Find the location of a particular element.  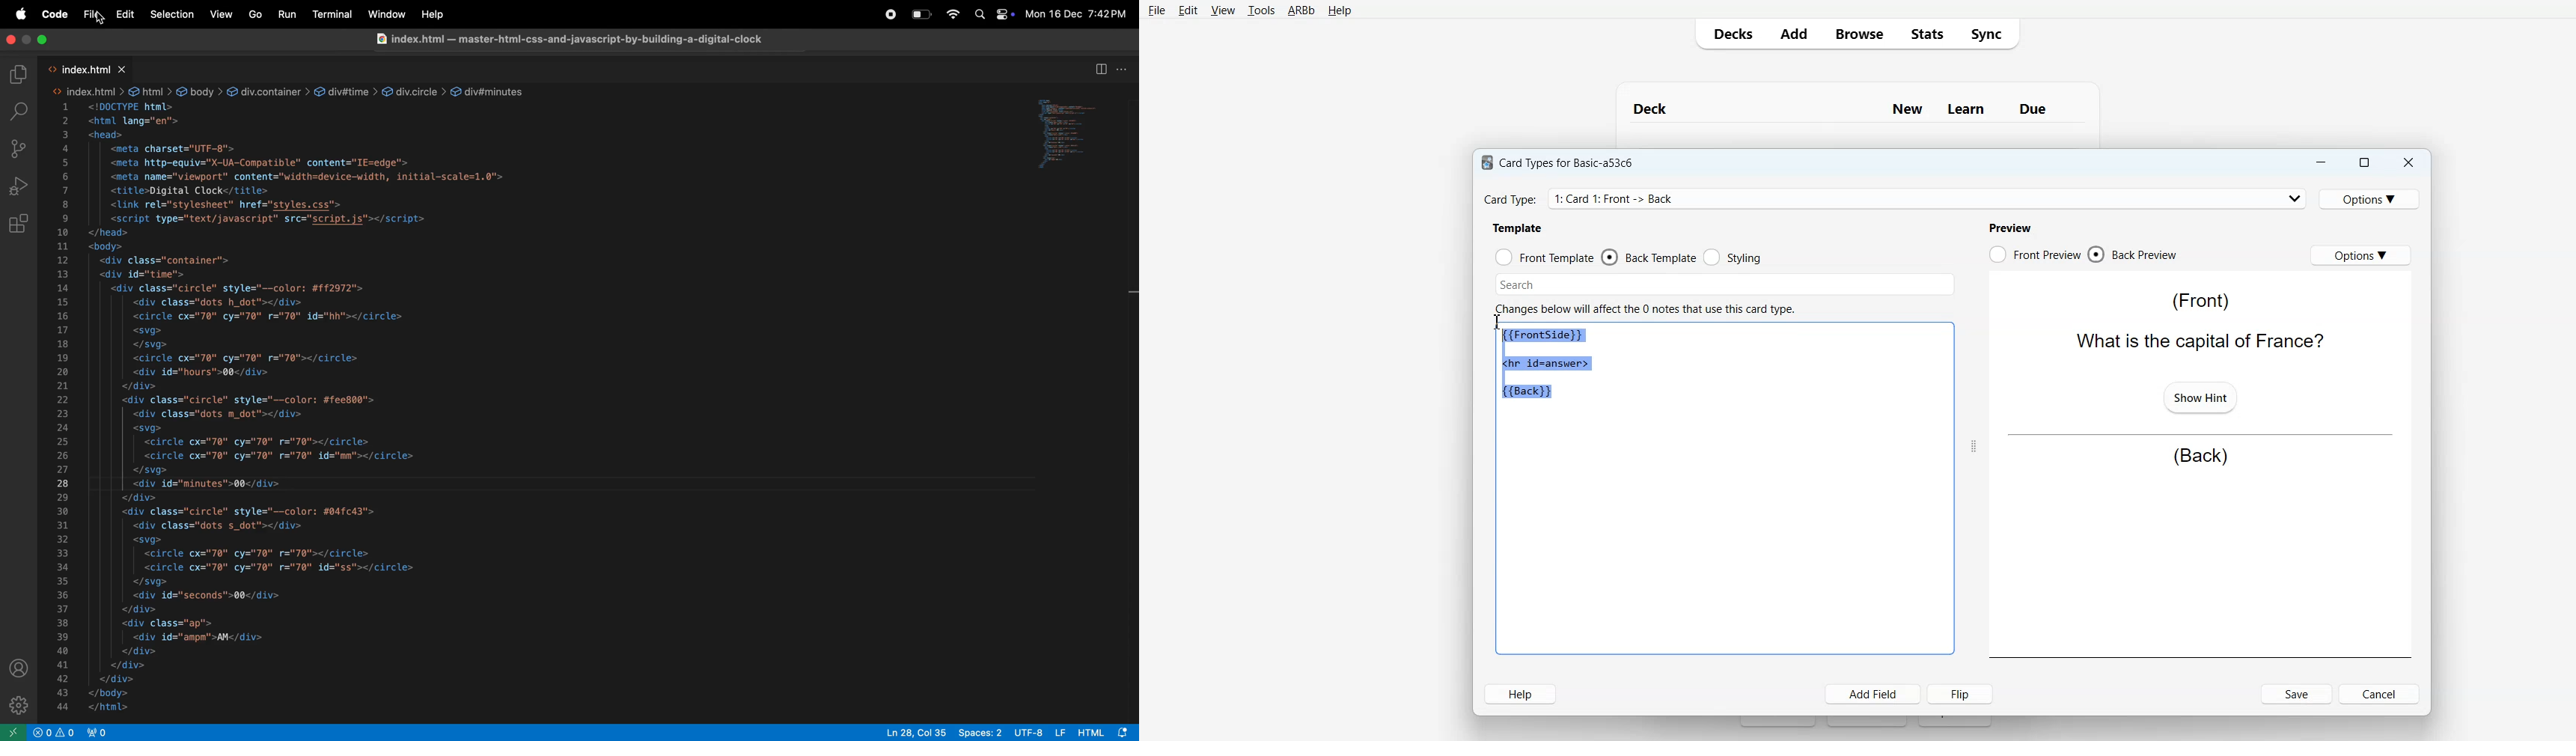

maximize is located at coordinates (45, 40).